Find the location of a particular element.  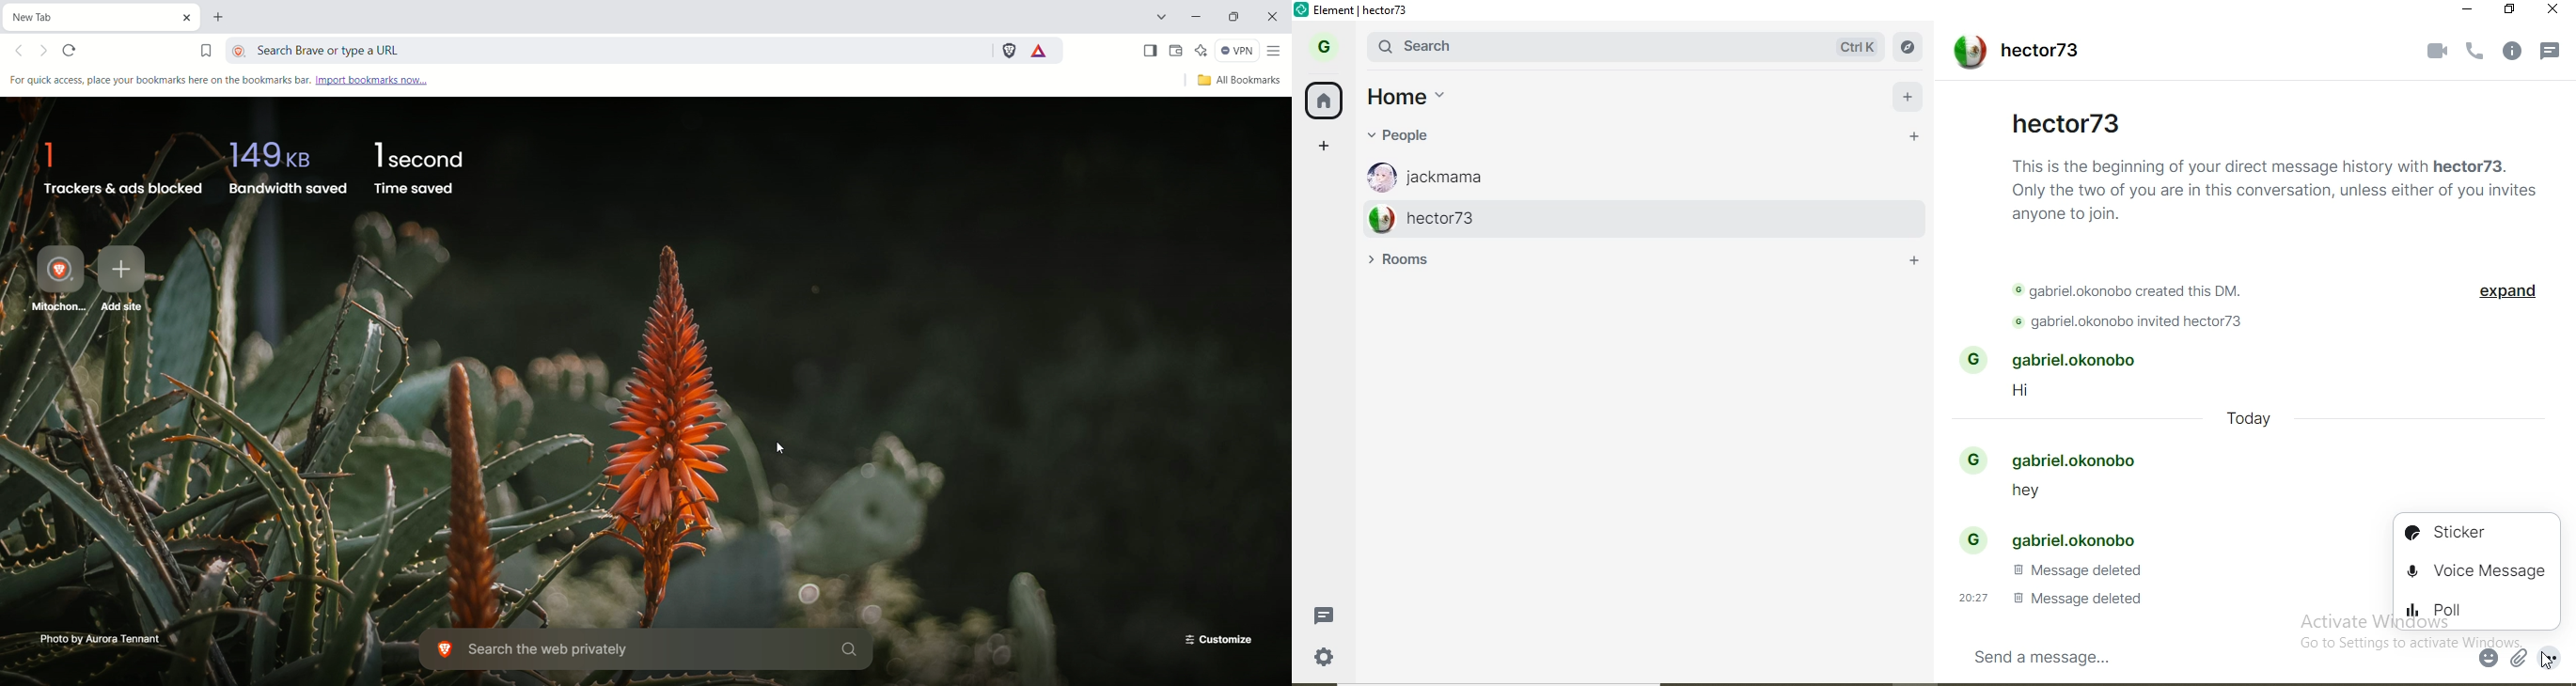

people is located at coordinates (1415, 135).